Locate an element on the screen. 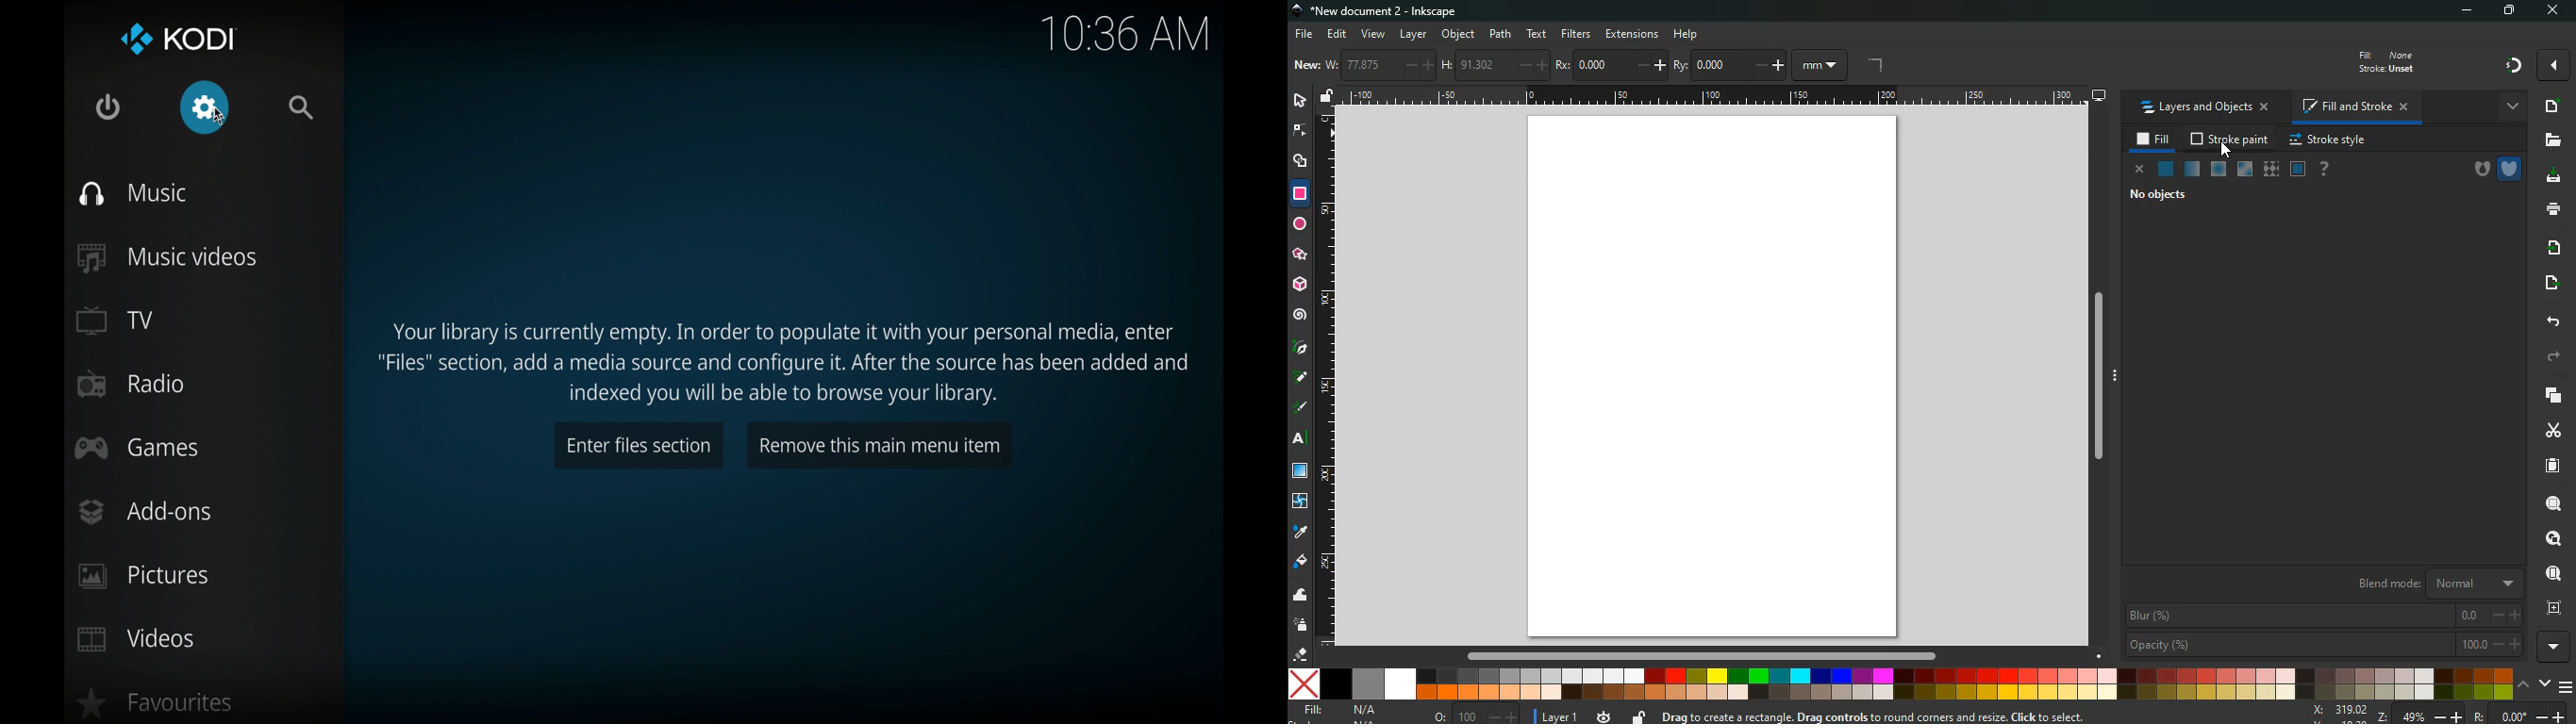 The image size is (2576, 728). desktop is located at coordinates (2092, 96).